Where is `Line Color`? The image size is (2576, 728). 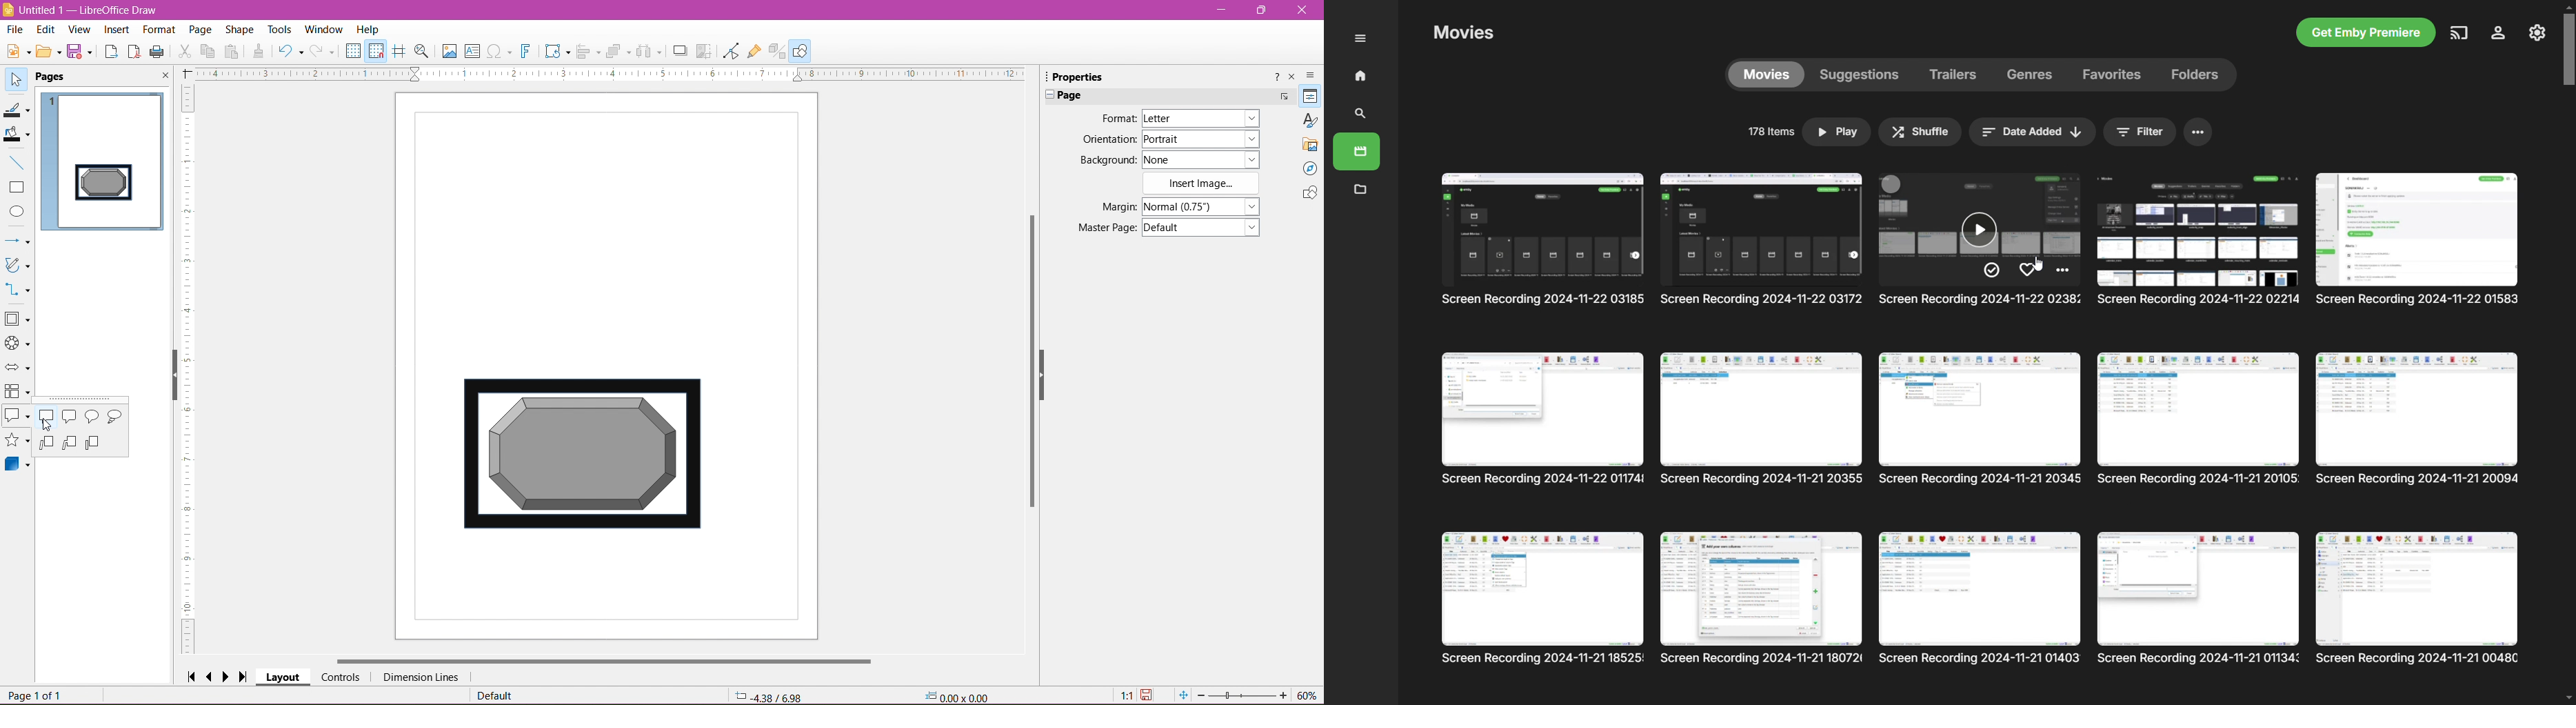 Line Color is located at coordinates (18, 111).